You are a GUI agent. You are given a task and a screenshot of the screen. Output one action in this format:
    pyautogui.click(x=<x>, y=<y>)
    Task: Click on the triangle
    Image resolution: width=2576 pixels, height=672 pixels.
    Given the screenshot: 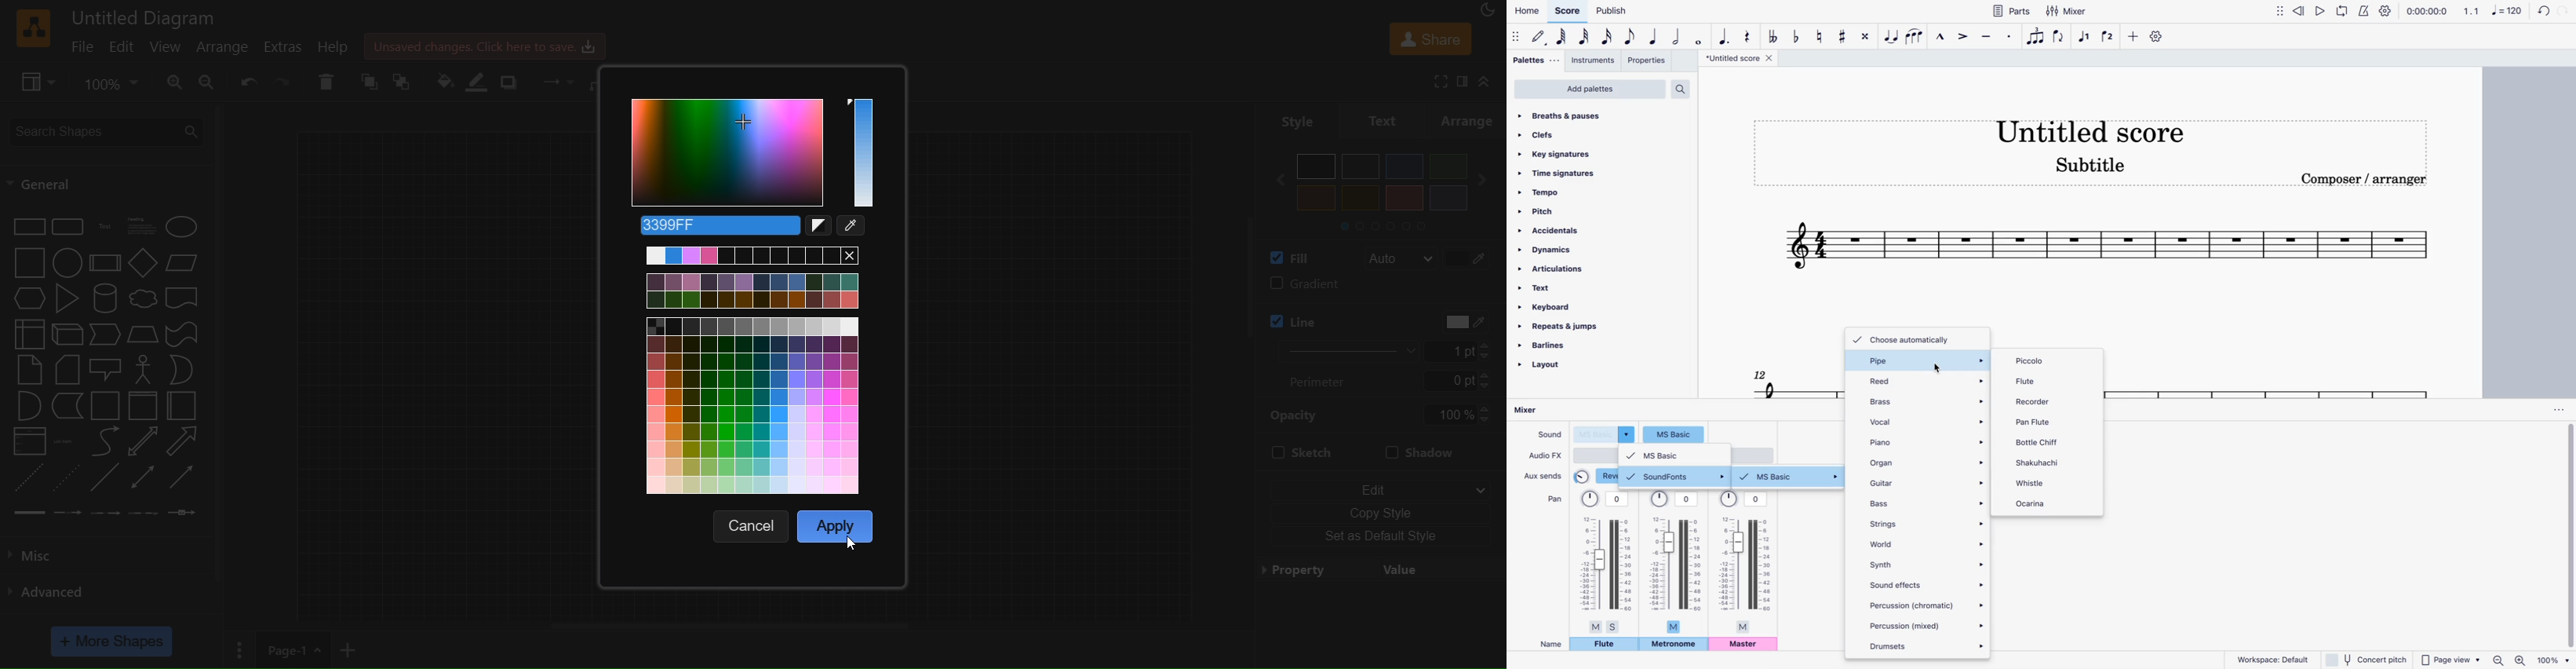 What is the action you would take?
    pyautogui.click(x=70, y=298)
    